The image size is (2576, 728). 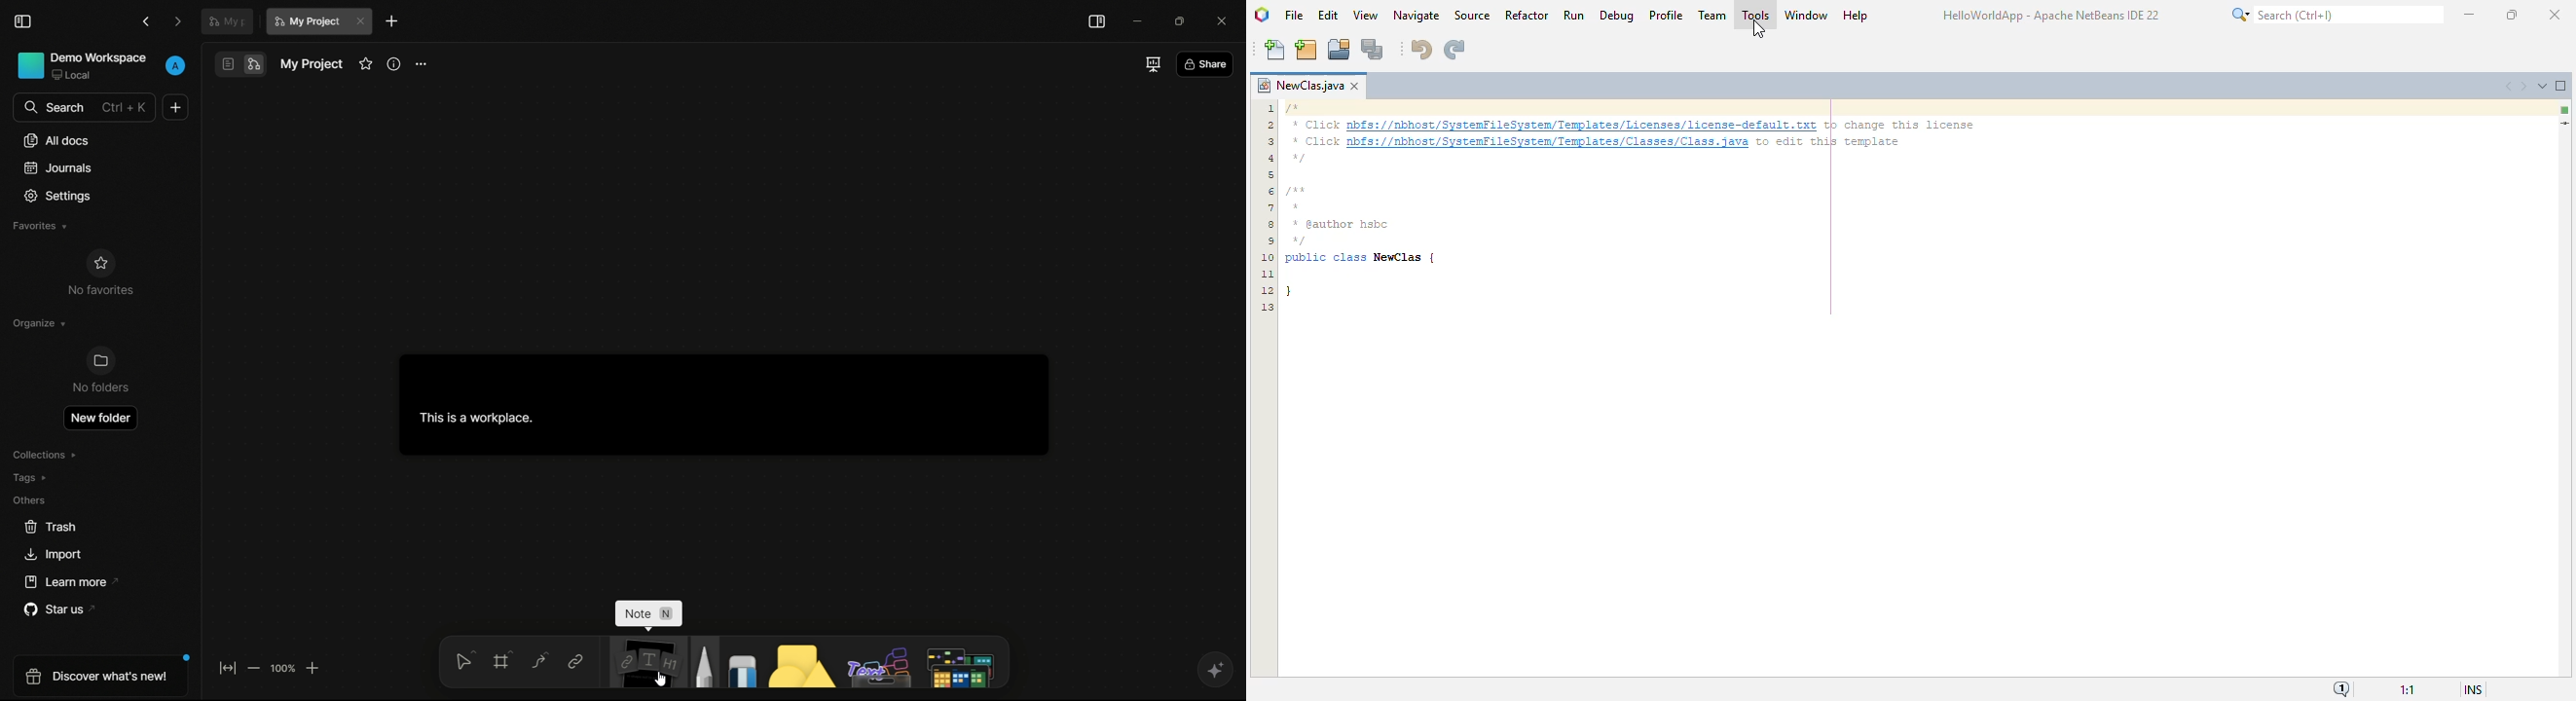 I want to click on eraser, so click(x=739, y=661).